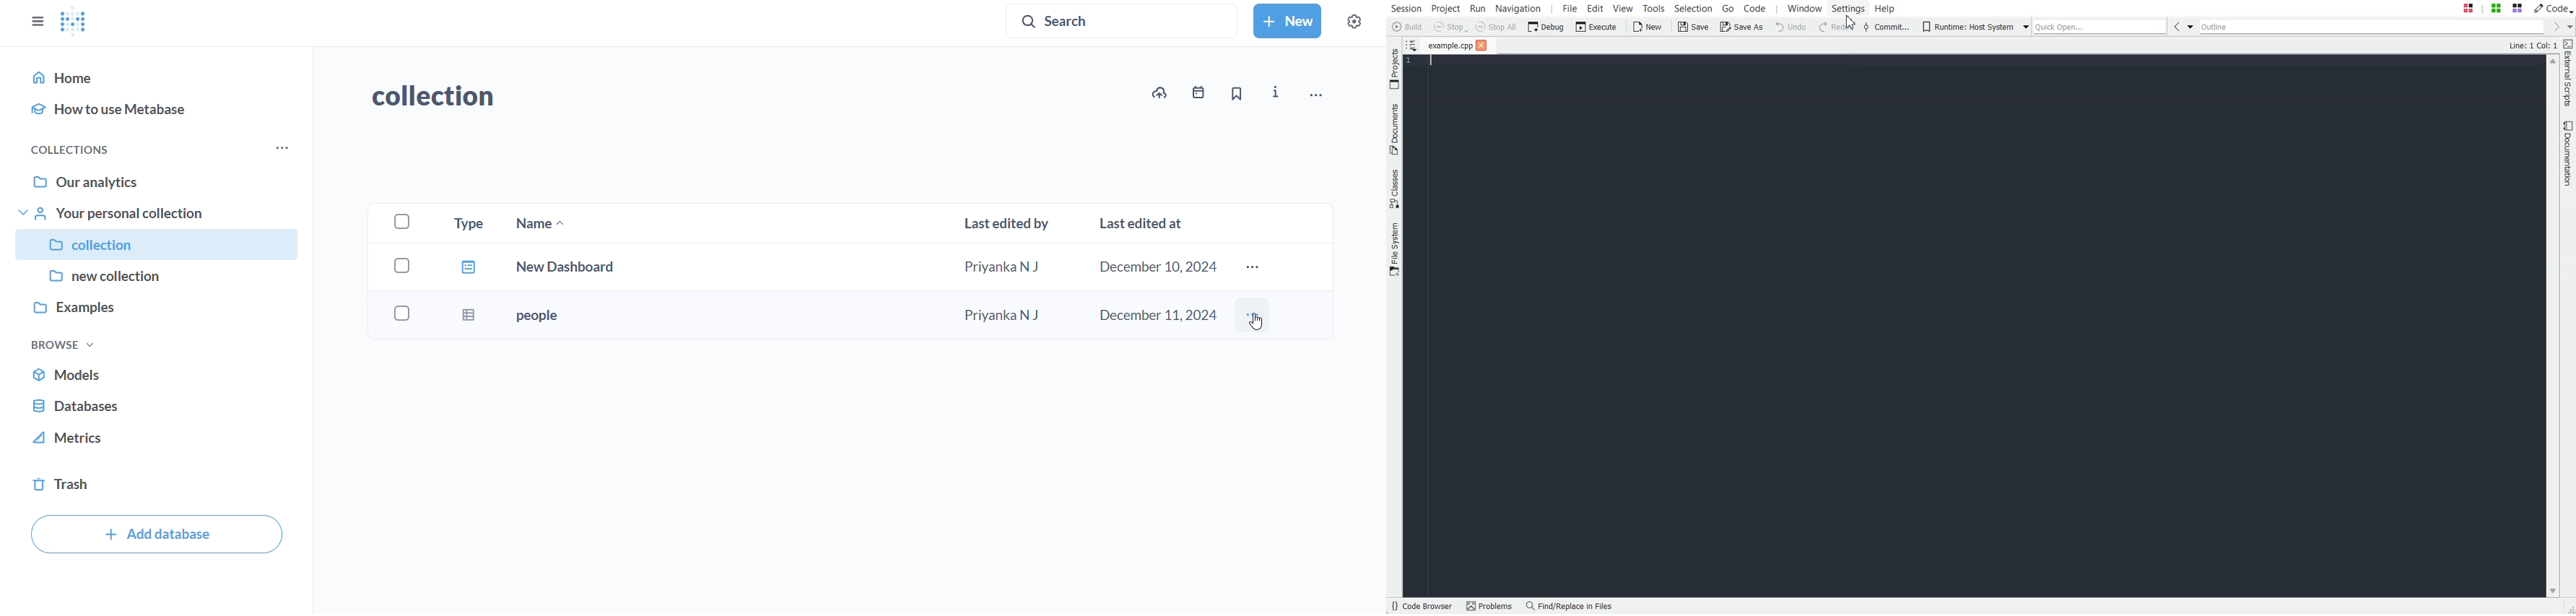 The image size is (2576, 616). Describe the element at coordinates (1885, 8) in the screenshot. I see `Help` at that location.